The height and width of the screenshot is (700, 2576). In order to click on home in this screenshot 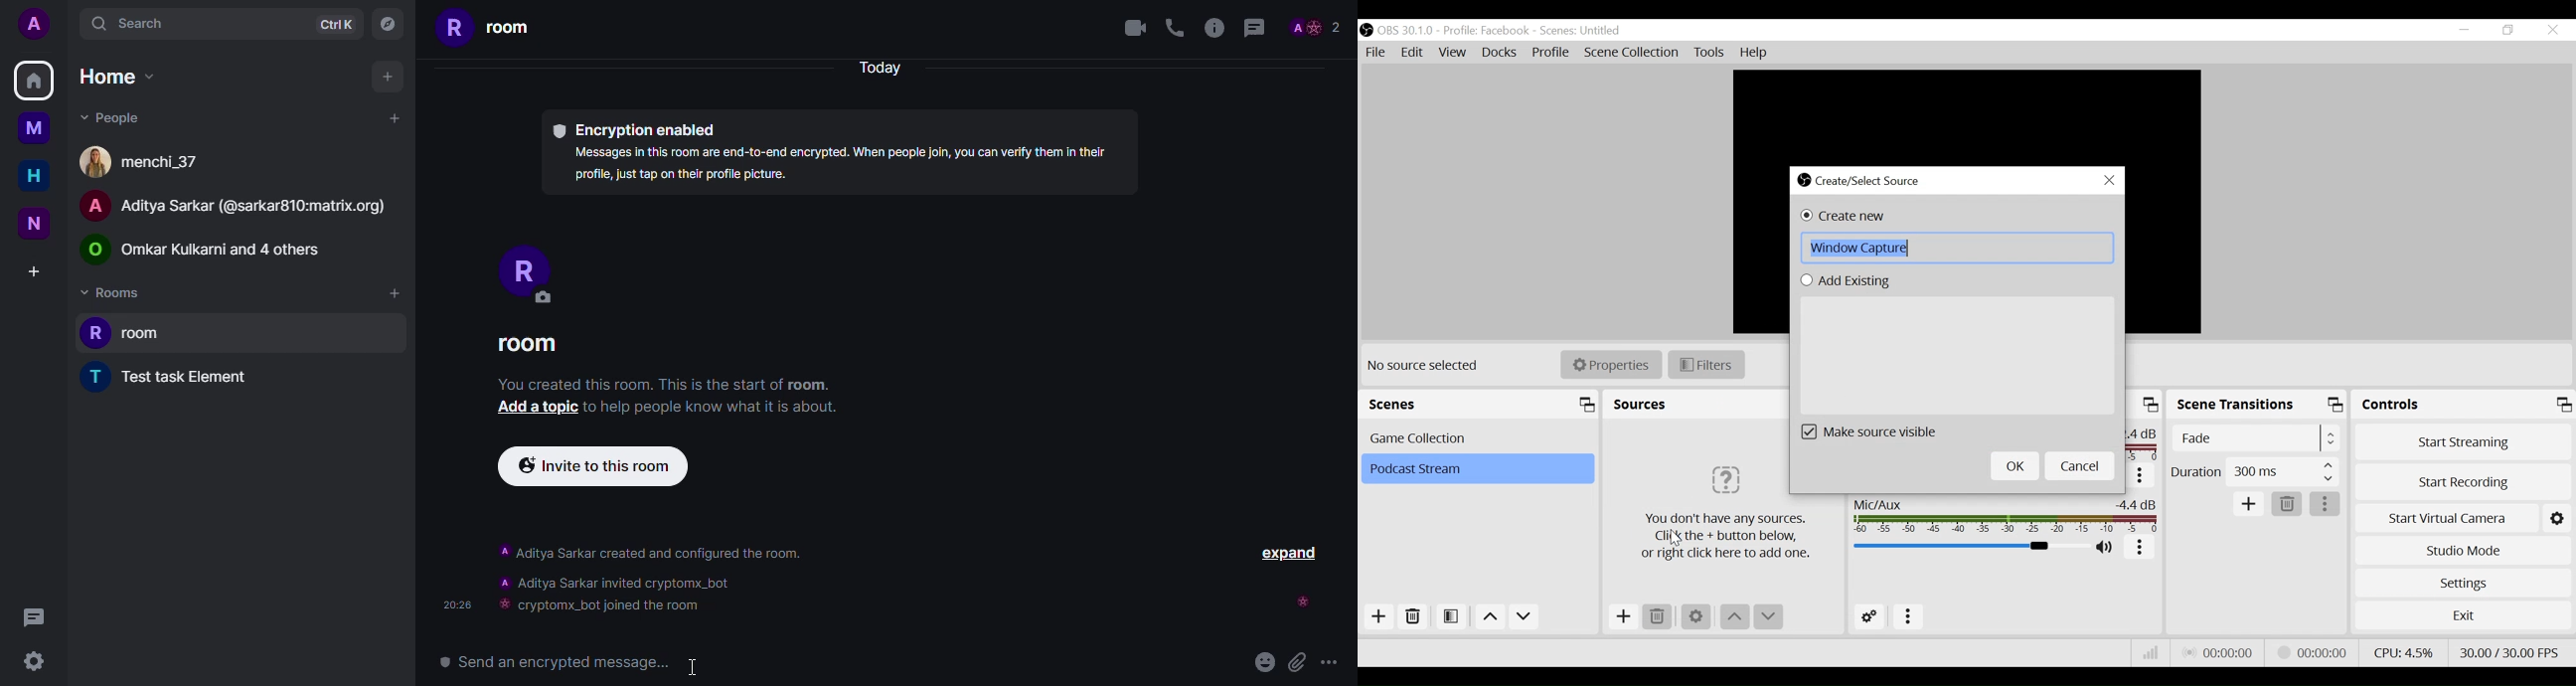, I will do `click(118, 76)`.